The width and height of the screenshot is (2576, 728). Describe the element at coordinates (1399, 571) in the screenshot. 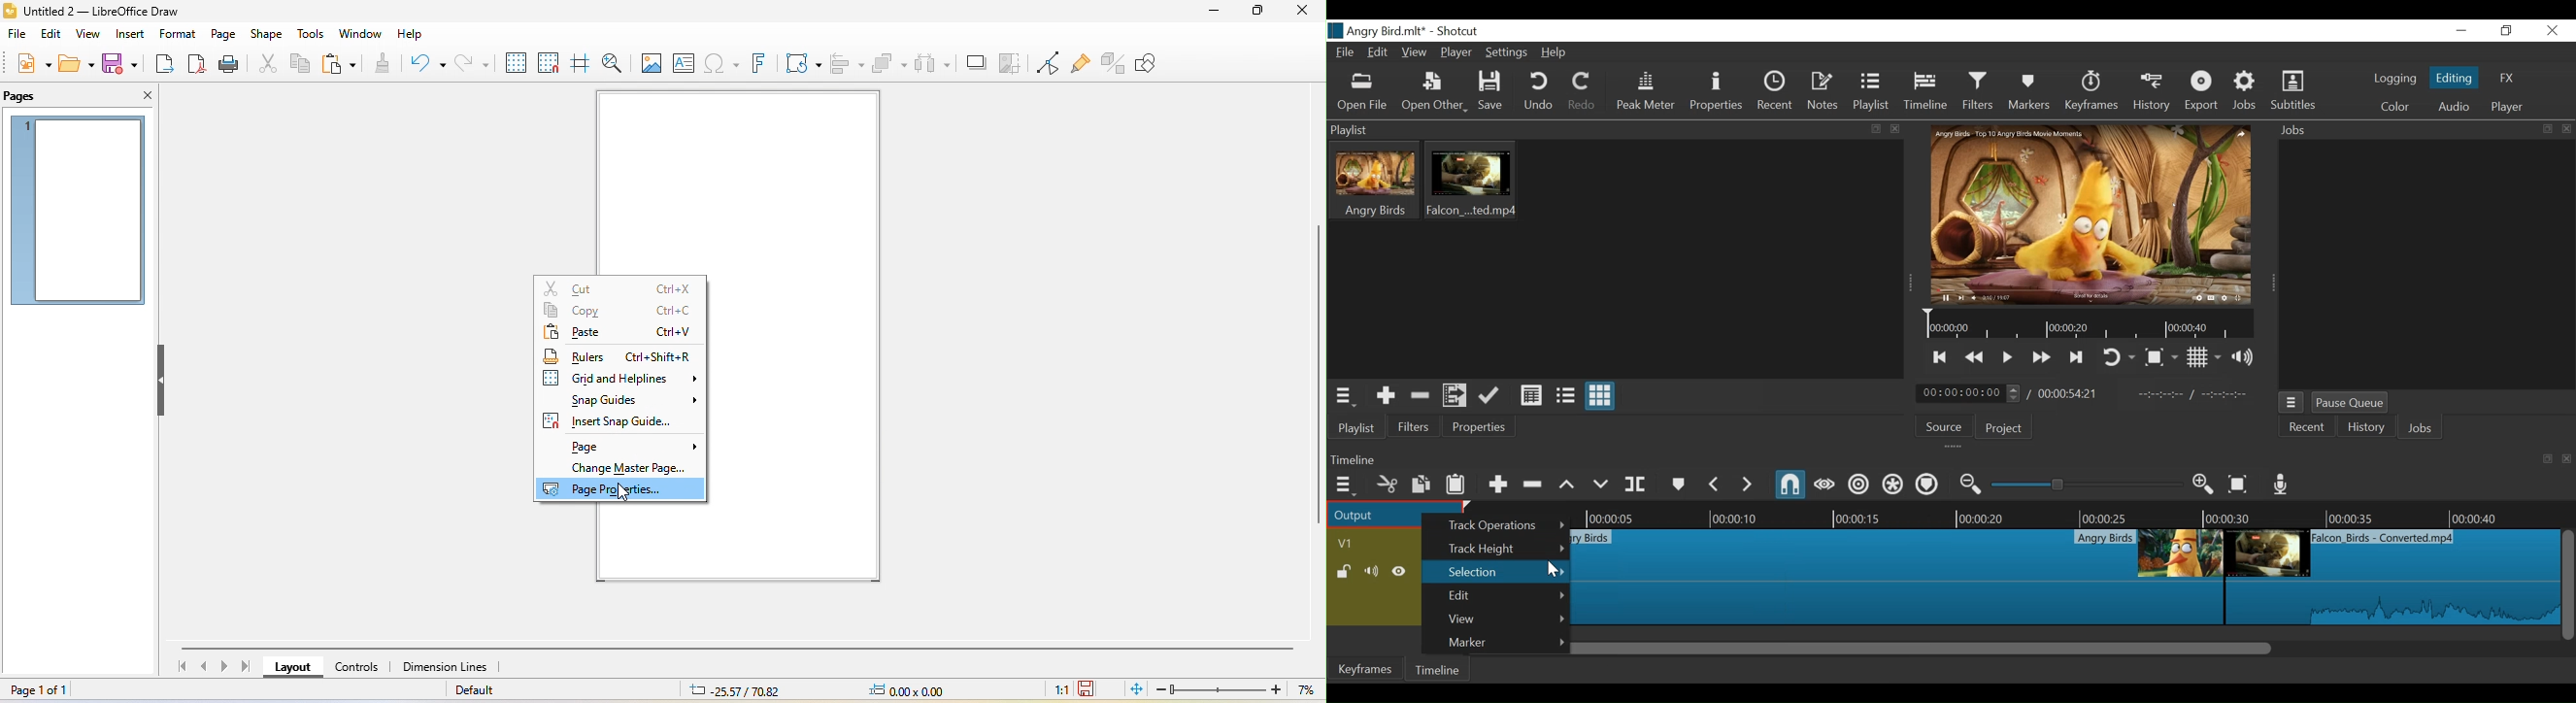

I see `Hide` at that location.